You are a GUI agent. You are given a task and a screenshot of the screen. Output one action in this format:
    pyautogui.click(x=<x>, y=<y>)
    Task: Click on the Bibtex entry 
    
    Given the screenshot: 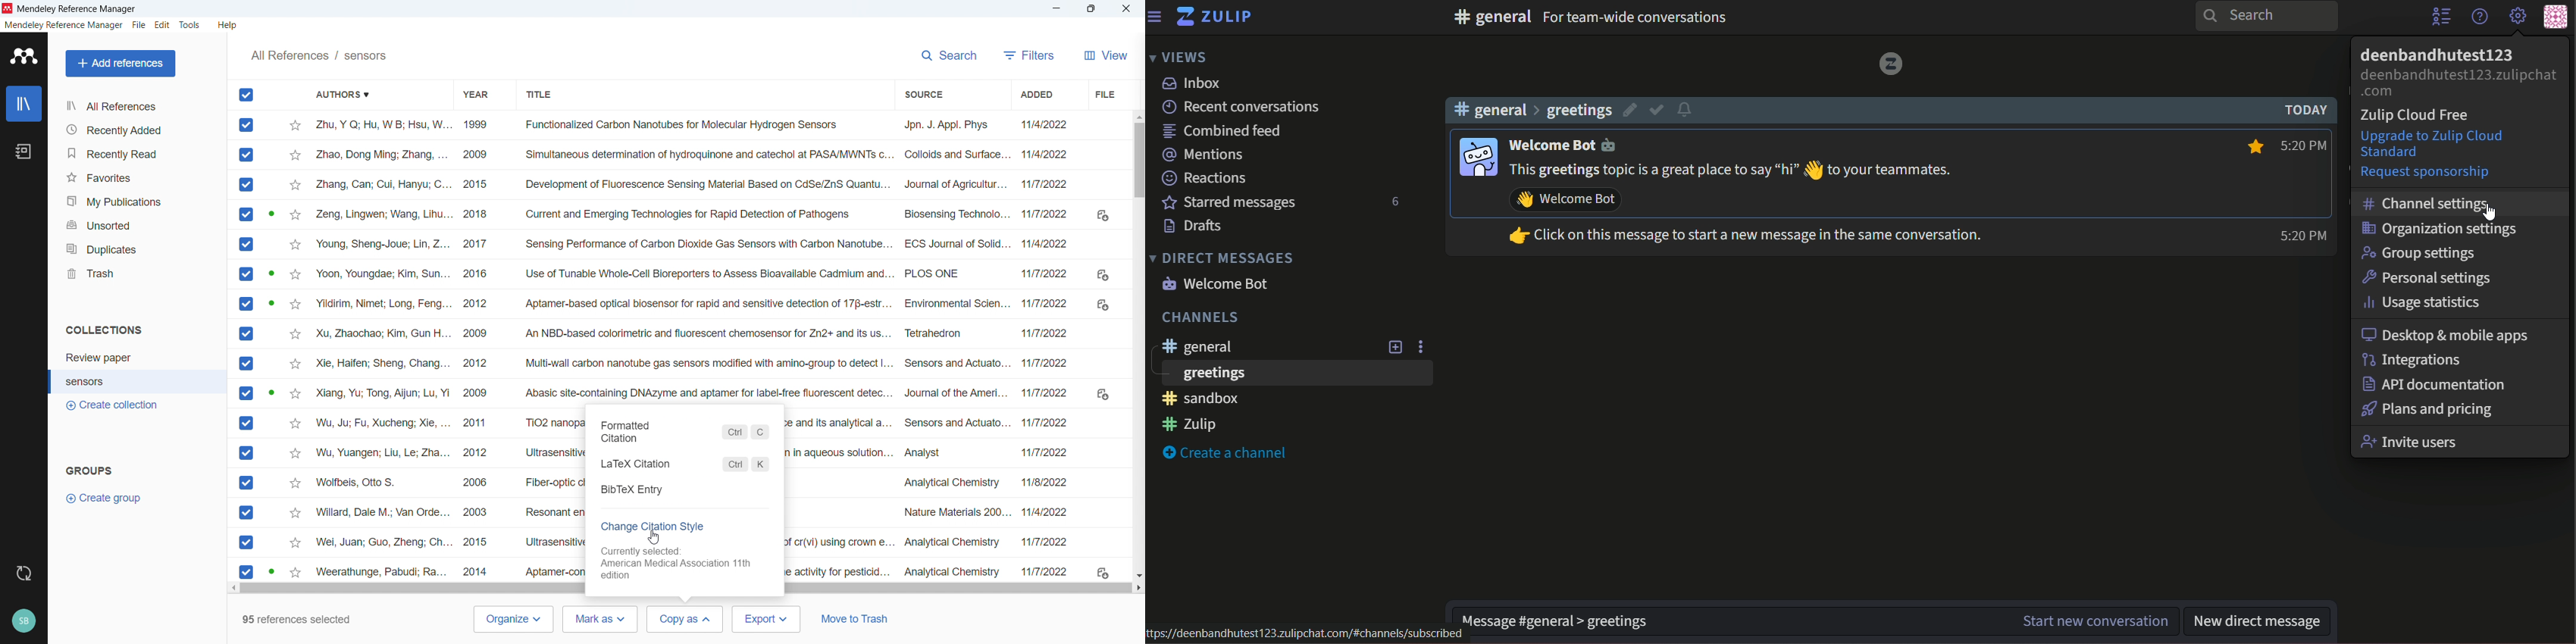 What is the action you would take?
    pyautogui.click(x=685, y=490)
    